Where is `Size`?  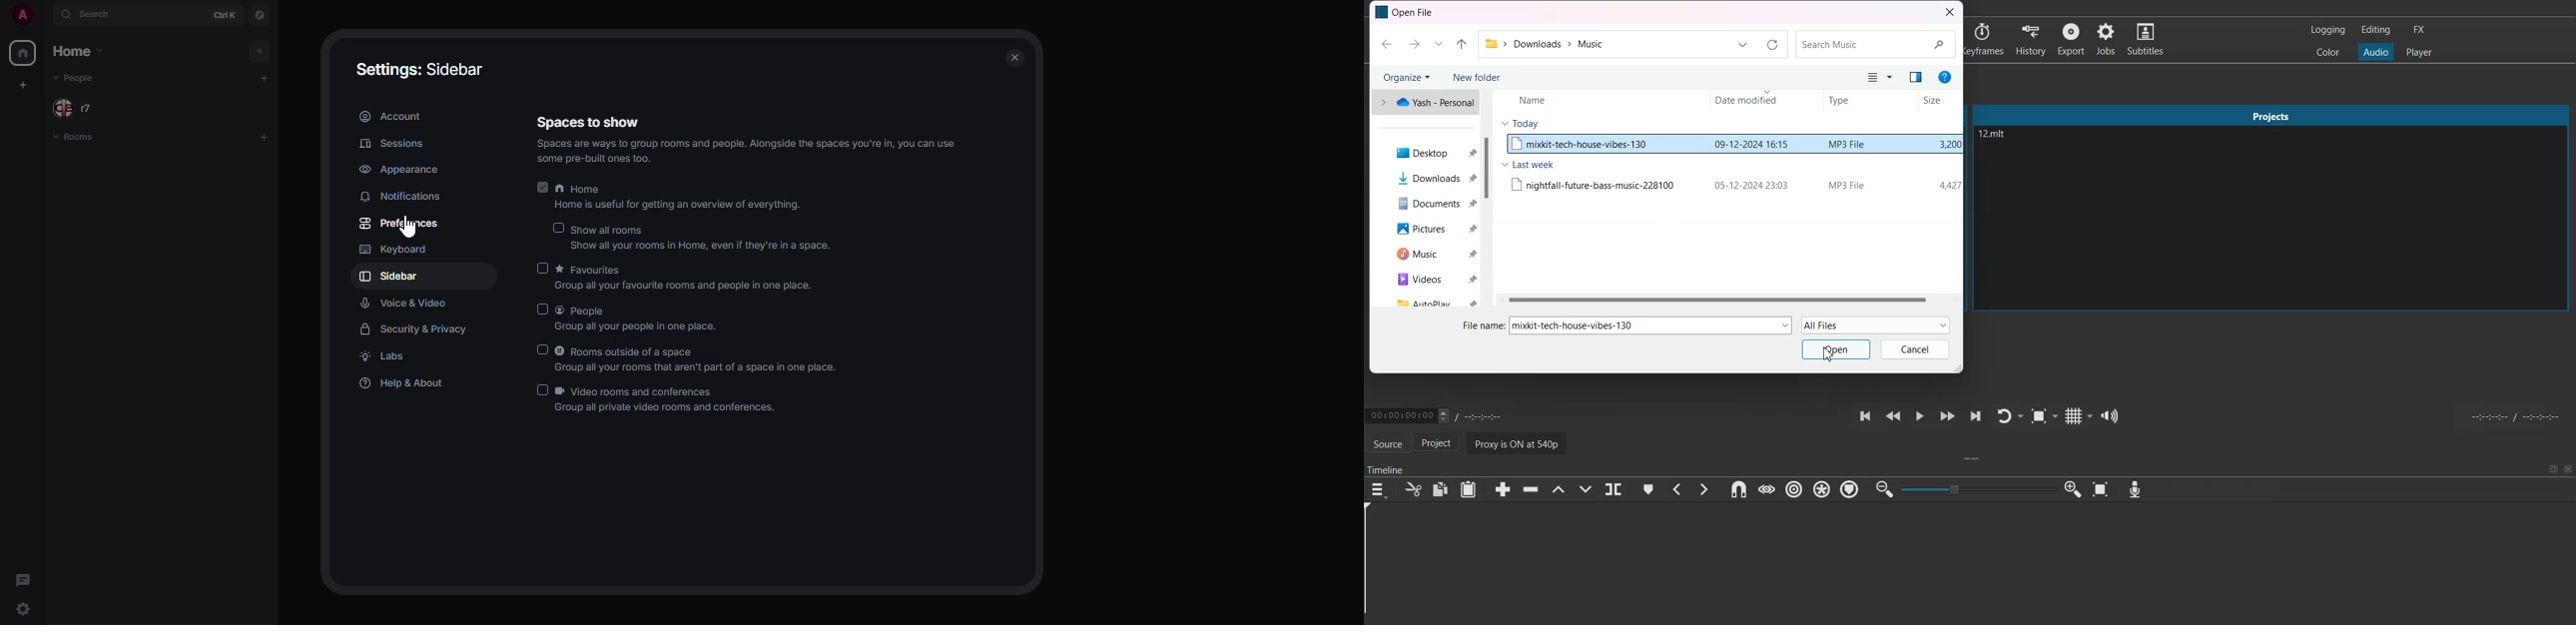 Size is located at coordinates (1938, 100).